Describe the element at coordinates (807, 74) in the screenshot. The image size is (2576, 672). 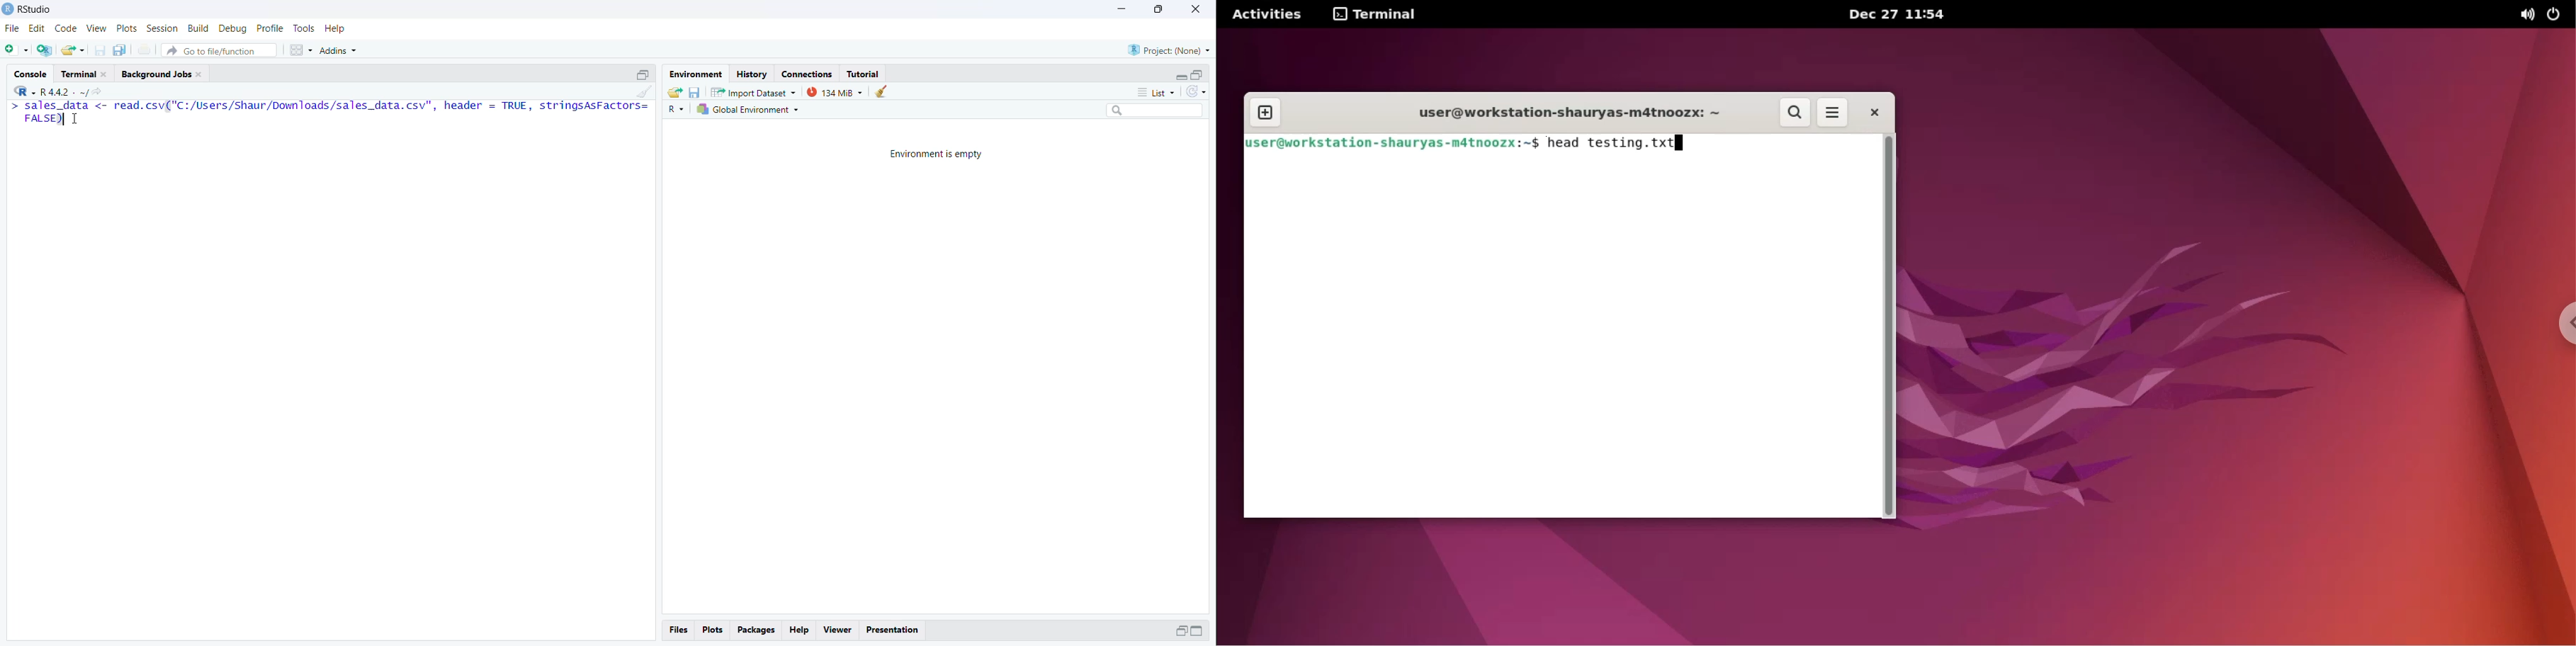
I see `Connections` at that location.